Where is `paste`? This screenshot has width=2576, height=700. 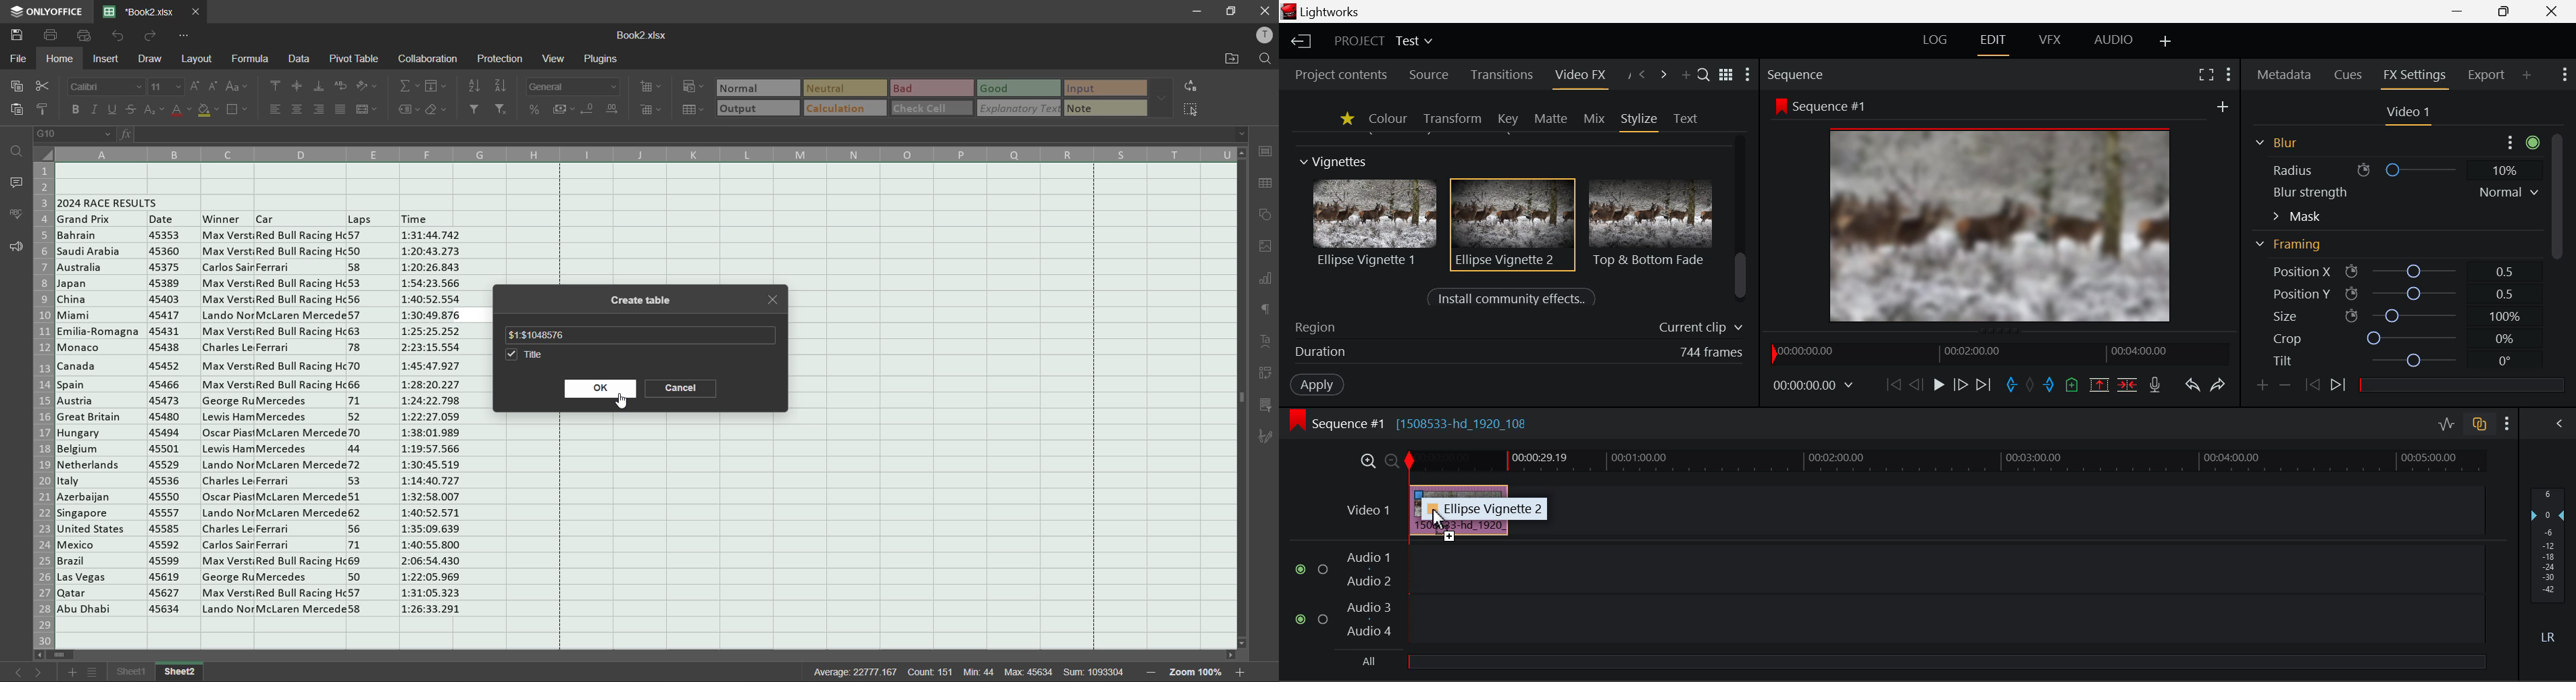
paste is located at coordinates (19, 111).